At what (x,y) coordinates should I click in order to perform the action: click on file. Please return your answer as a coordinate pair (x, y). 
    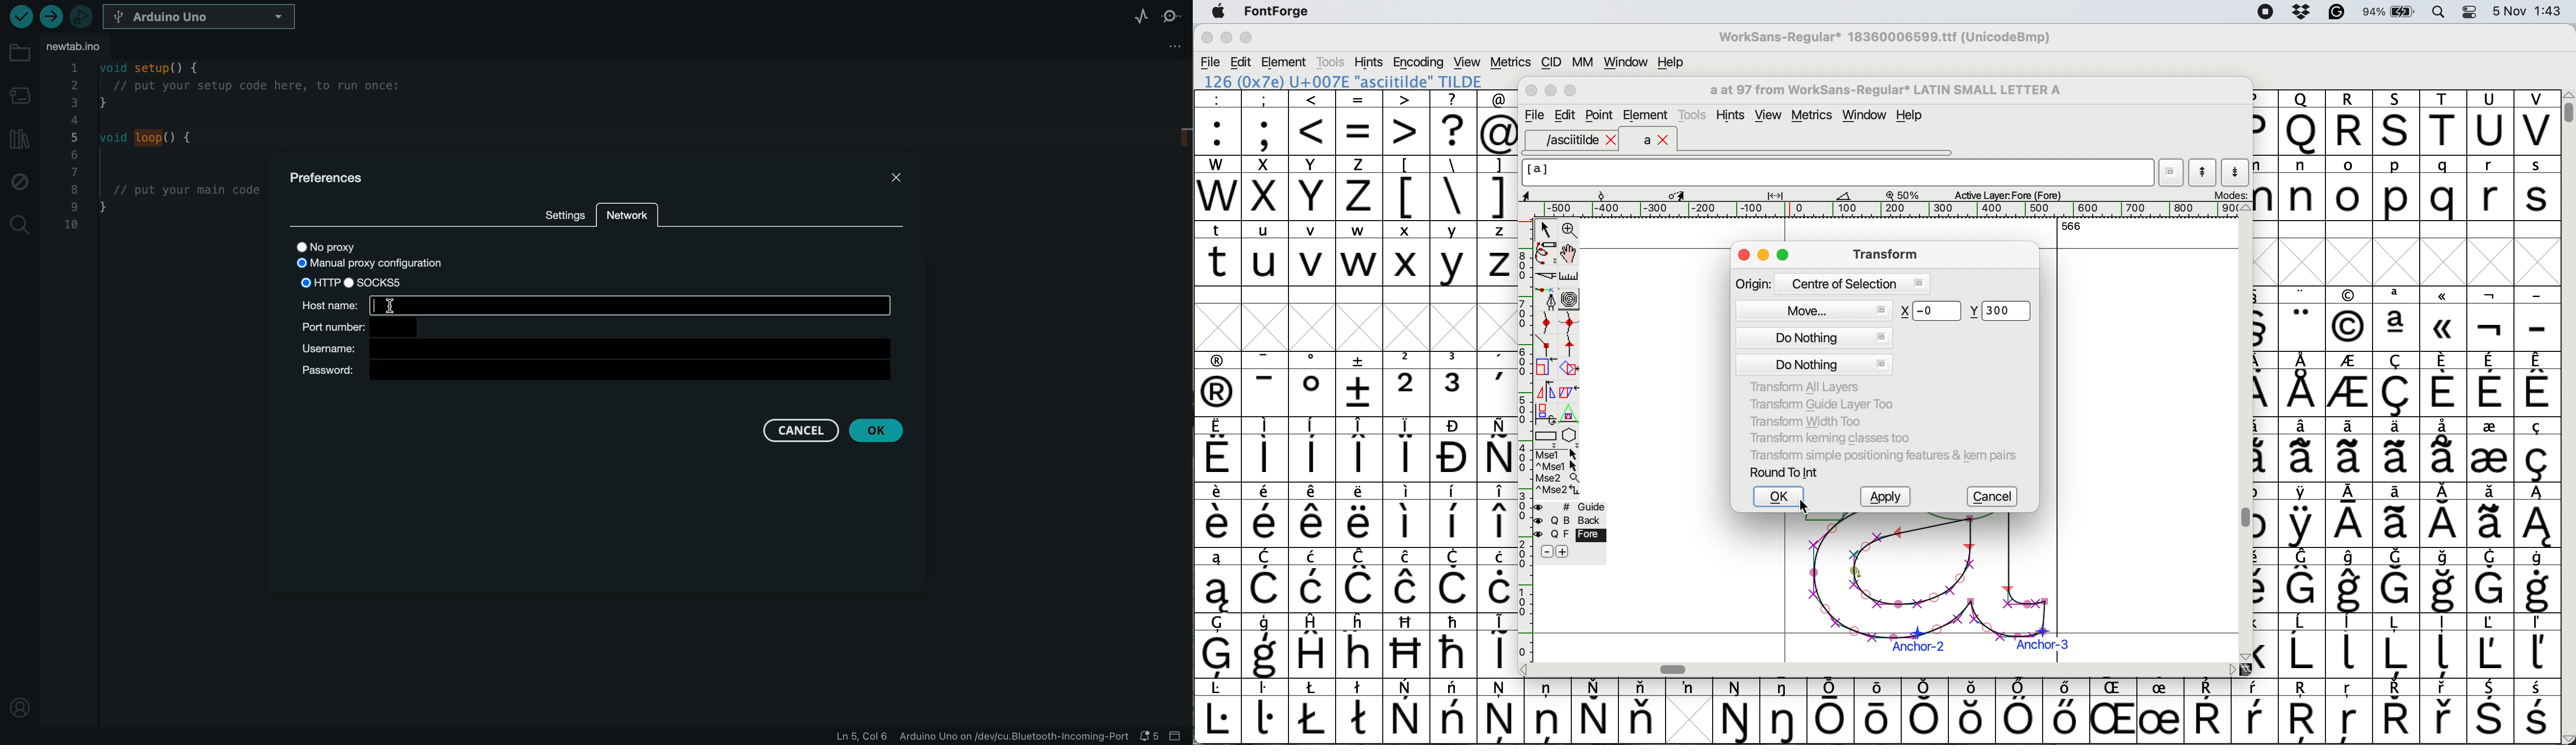
    Looking at the image, I should click on (1533, 115).